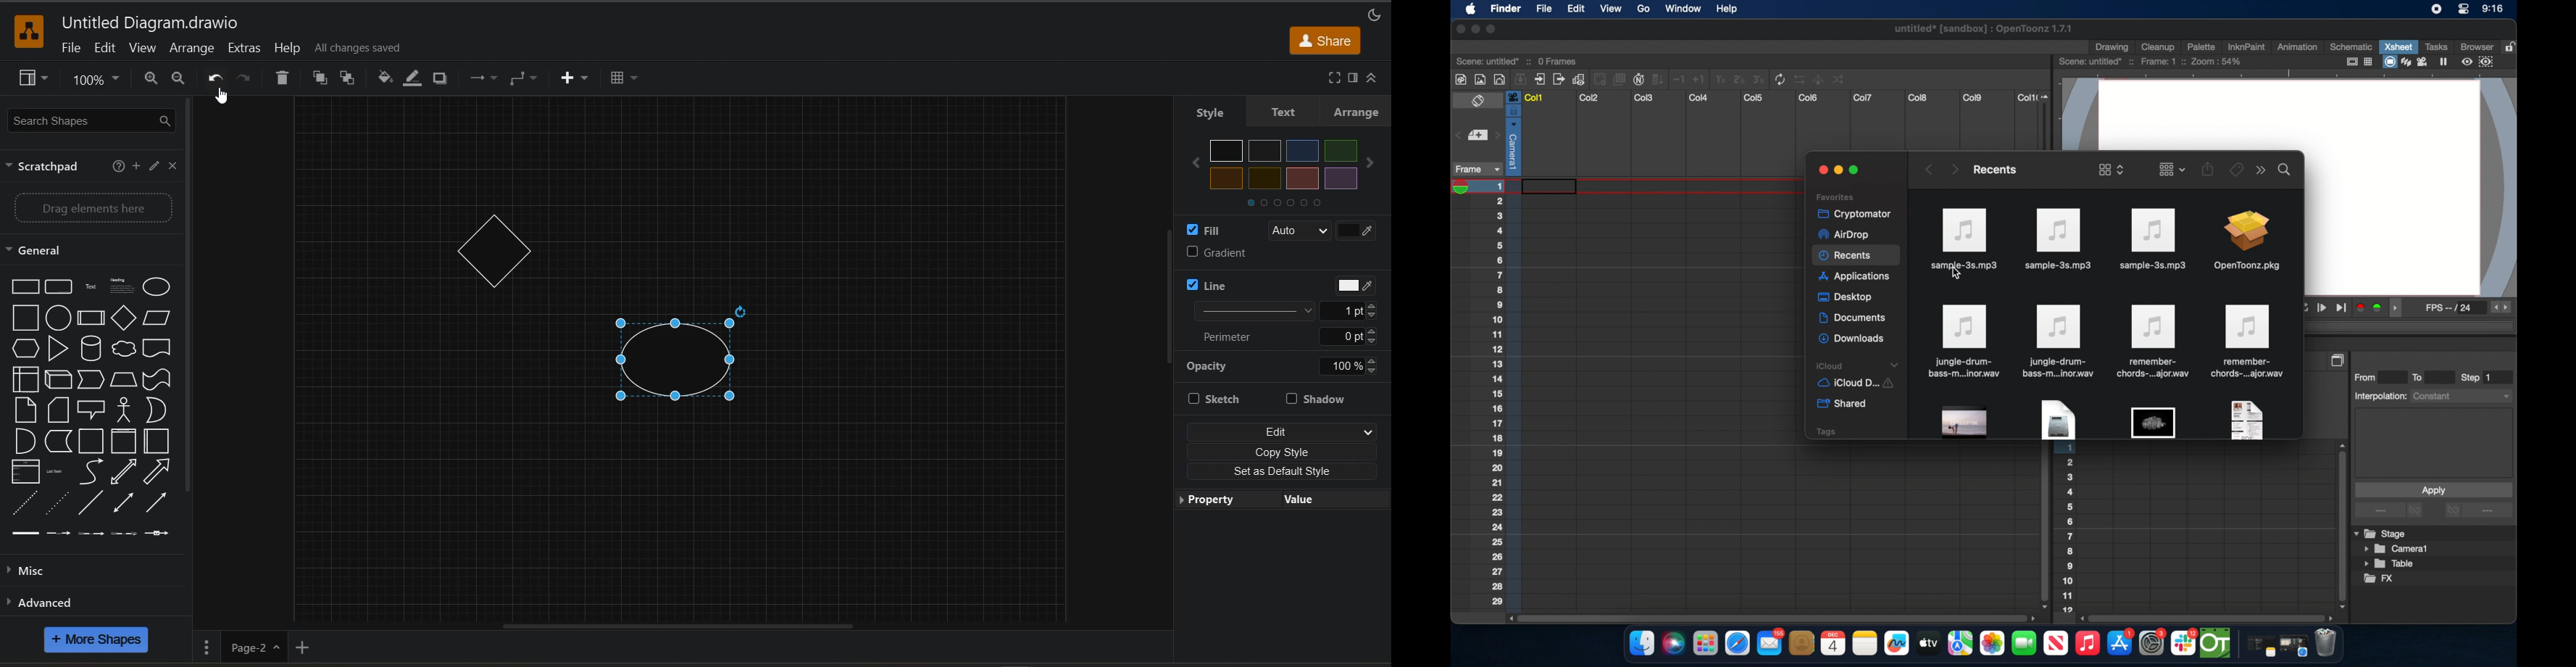 The width and height of the screenshot is (2576, 672). I want to click on file, so click(70, 49).